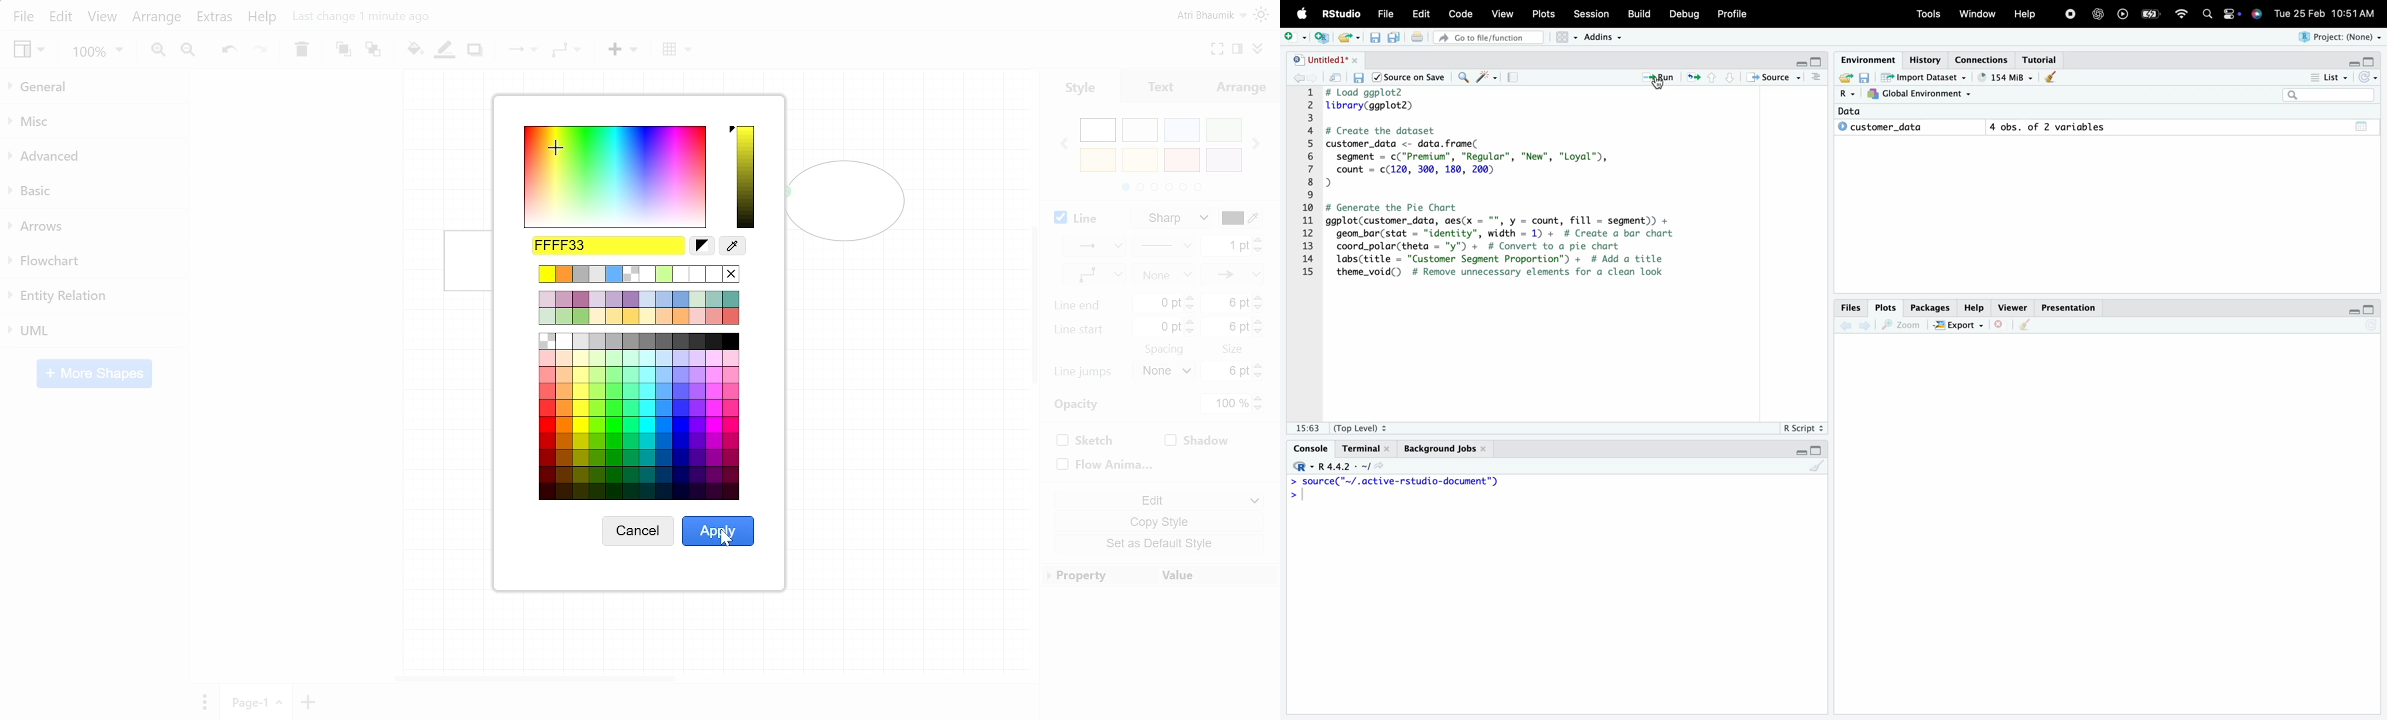  What do you see at coordinates (2043, 59) in the screenshot?
I see `Tutorial` at bounding box center [2043, 59].